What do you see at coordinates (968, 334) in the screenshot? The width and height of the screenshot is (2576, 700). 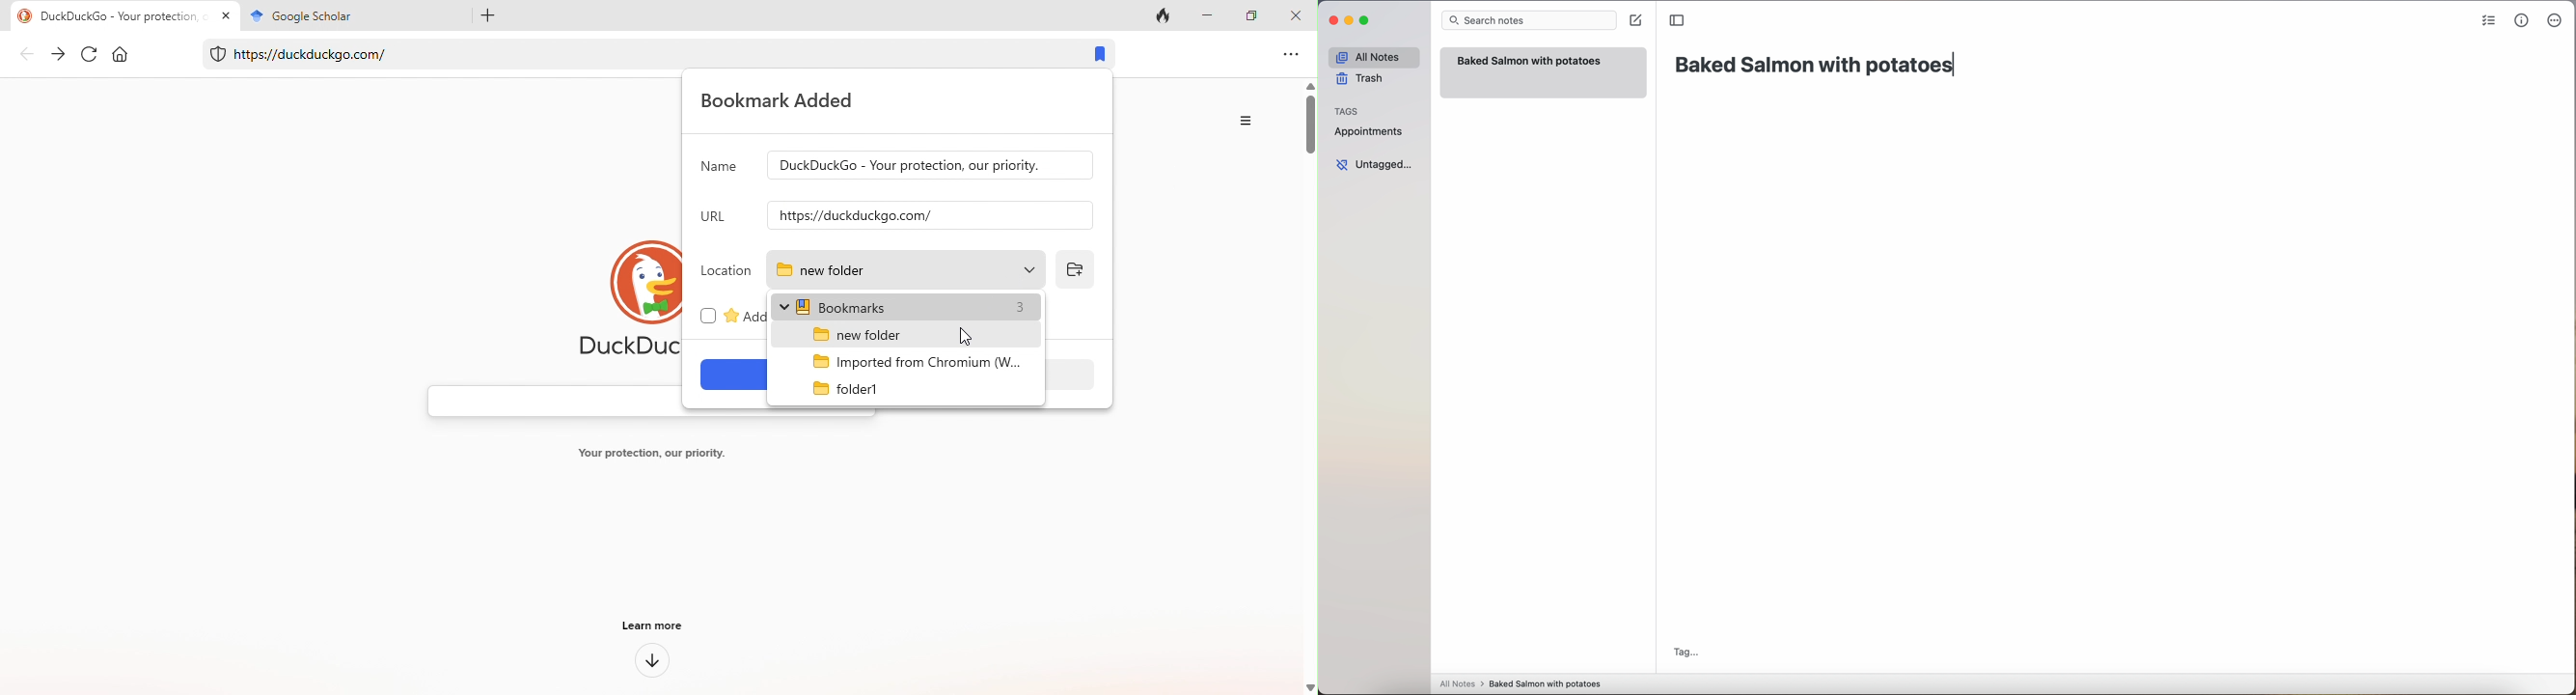 I see `cursor movement` at bounding box center [968, 334].